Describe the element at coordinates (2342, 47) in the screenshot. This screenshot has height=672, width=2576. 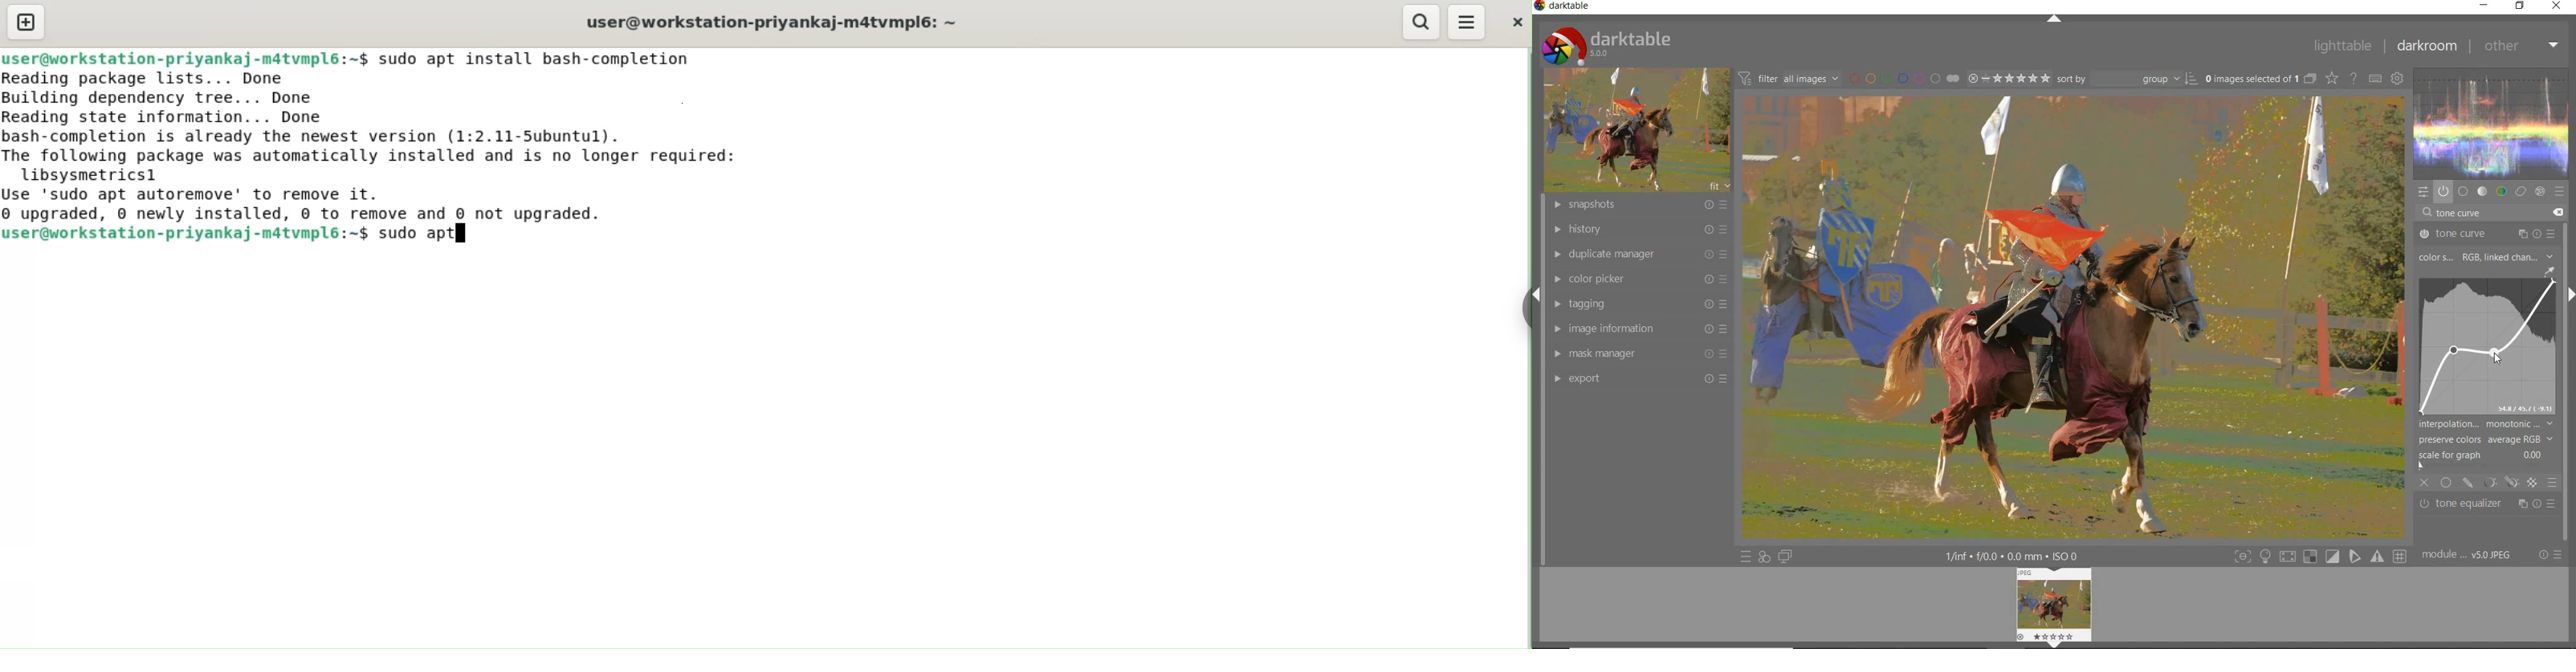
I see `lighttable` at that location.